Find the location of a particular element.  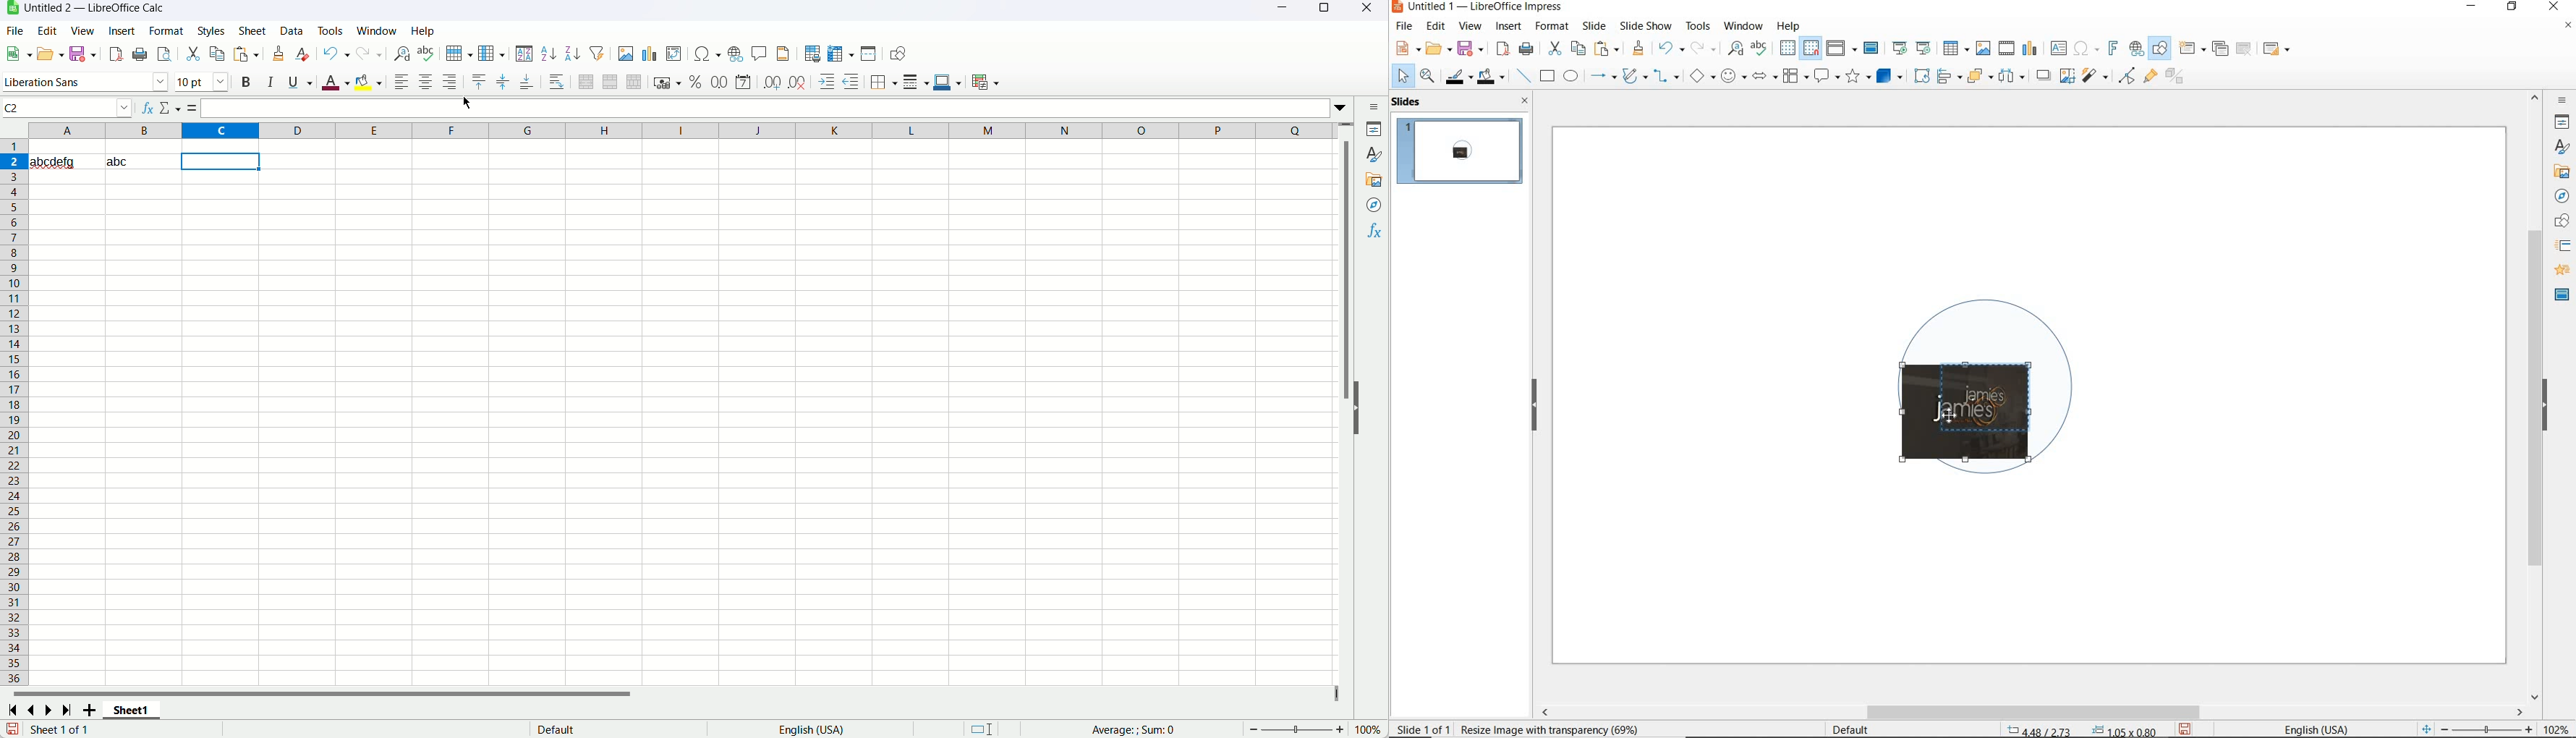

align center is located at coordinates (425, 81).